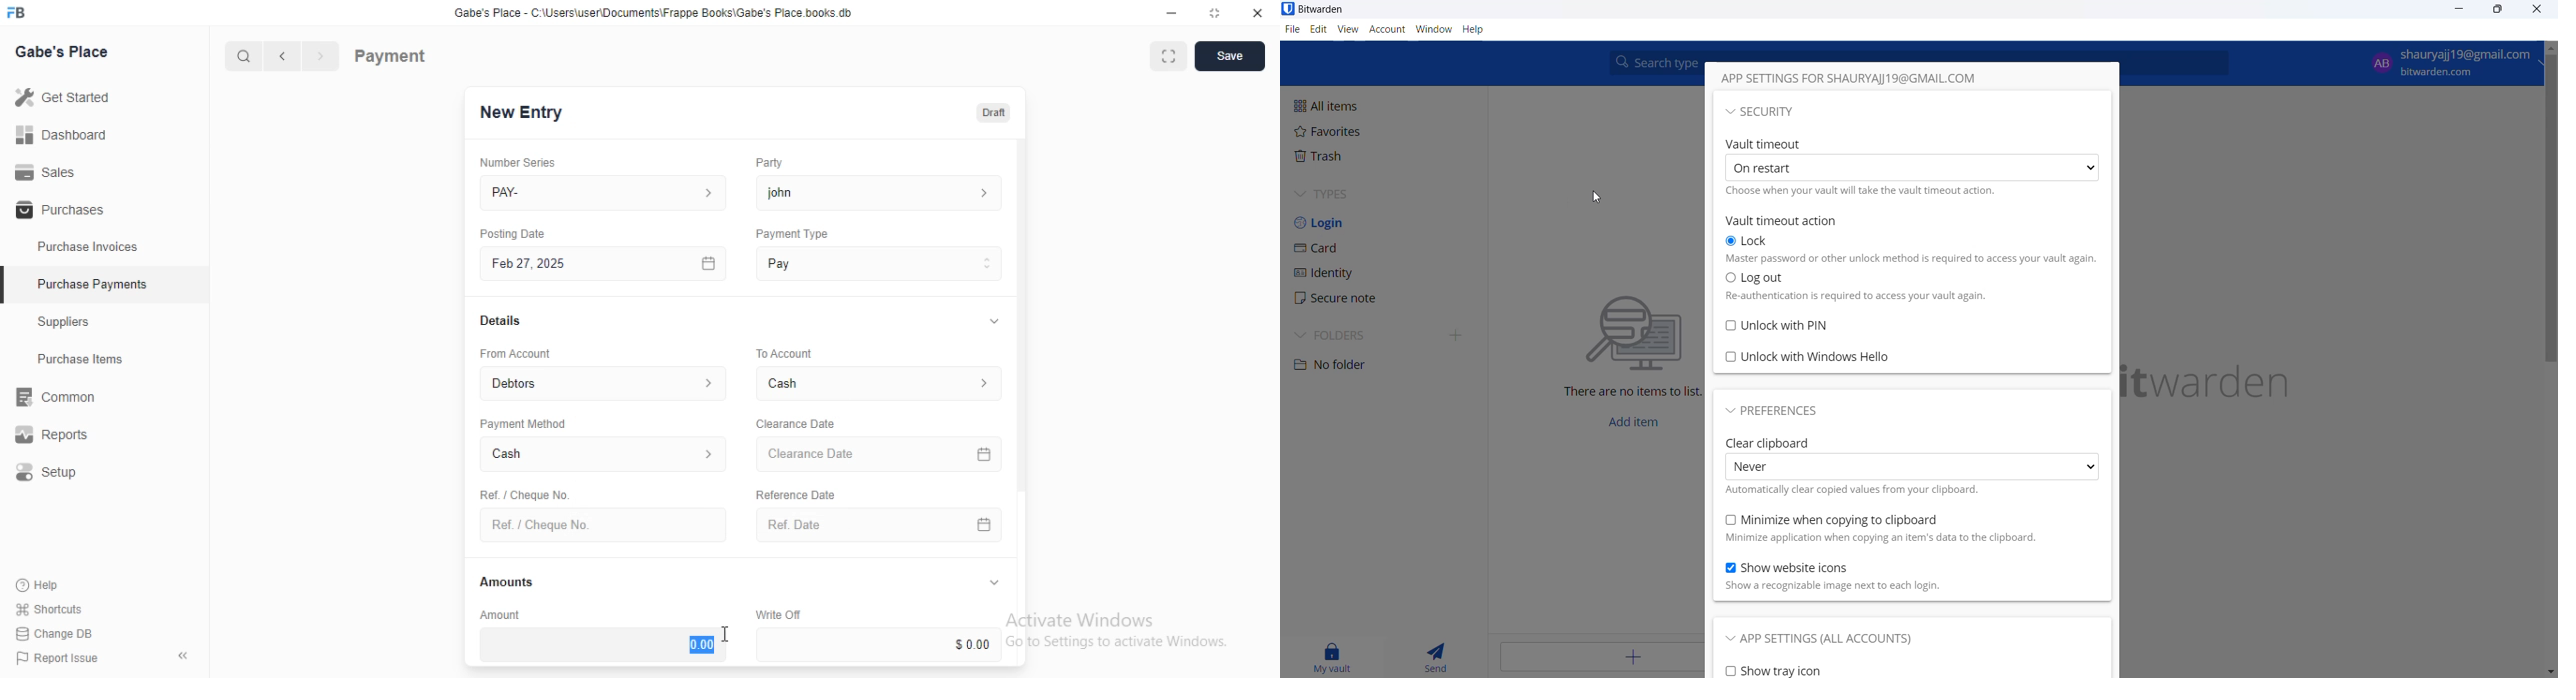 The width and height of the screenshot is (2576, 700). What do you see at coordinates (1753, 242) in the screenshot?
I see `lock` at bounding box center [1753, 242].